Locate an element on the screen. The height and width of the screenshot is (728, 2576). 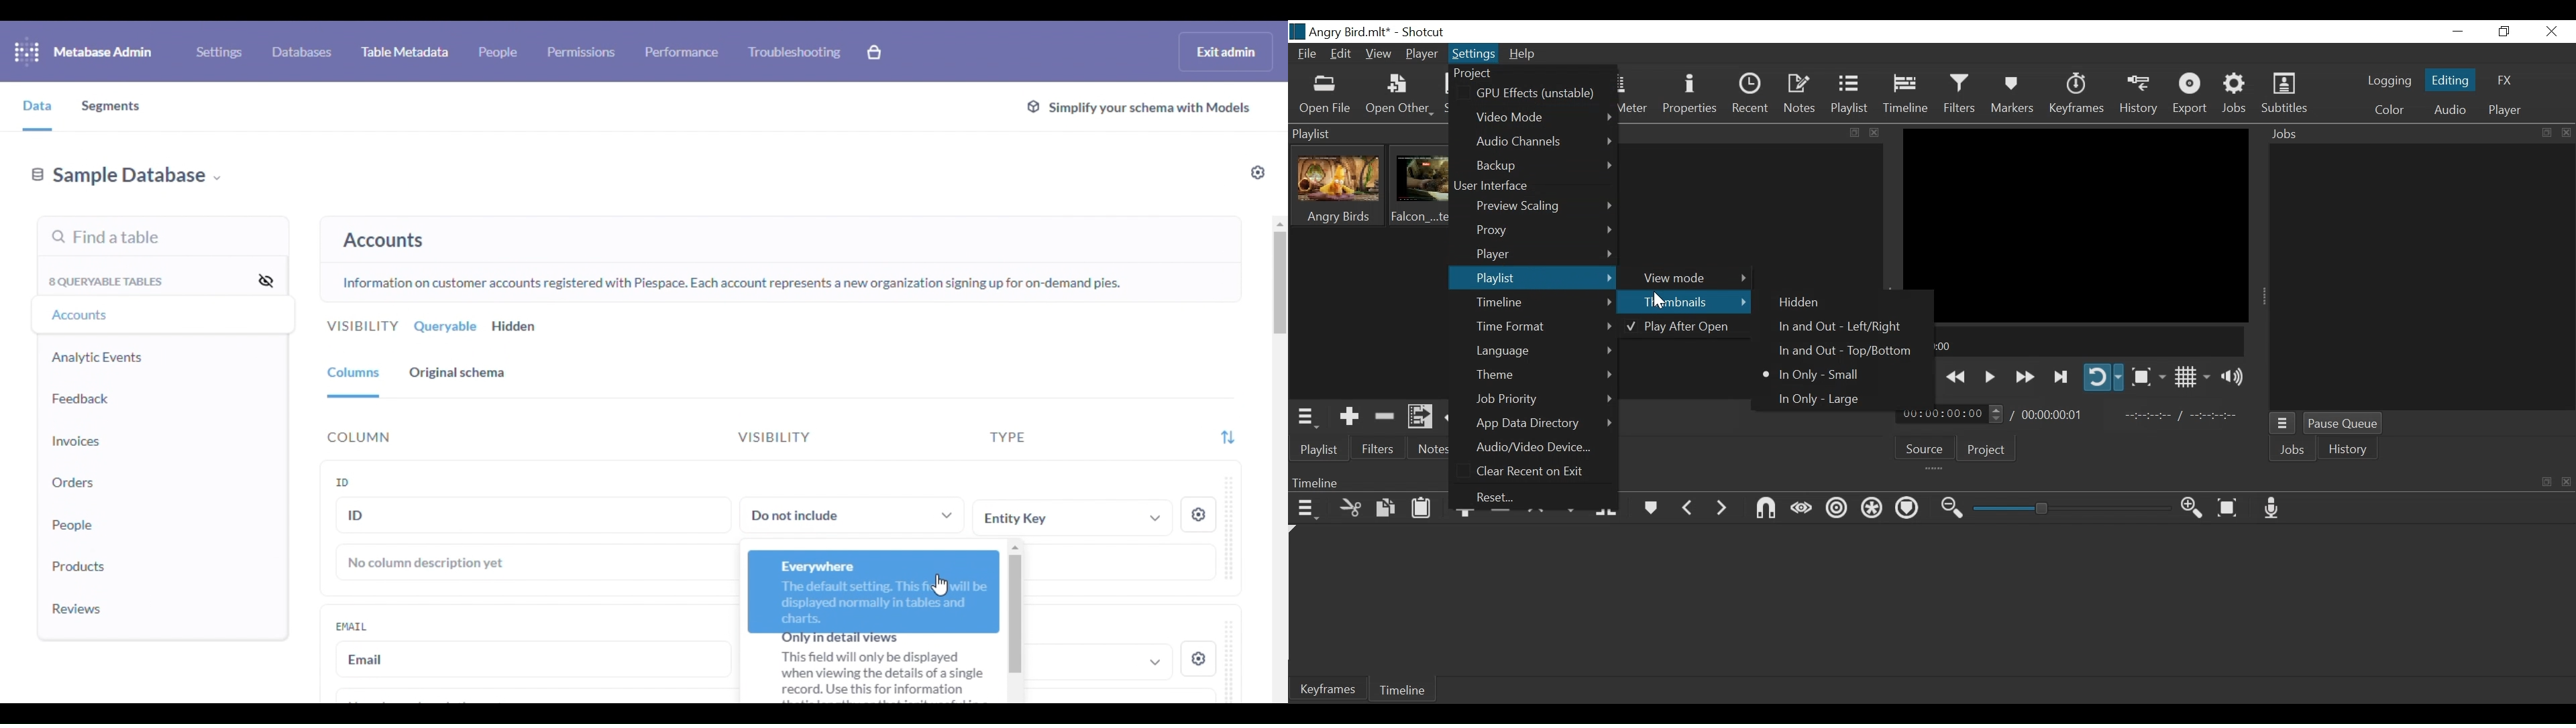
Export is located at coordinates (2192, 94).